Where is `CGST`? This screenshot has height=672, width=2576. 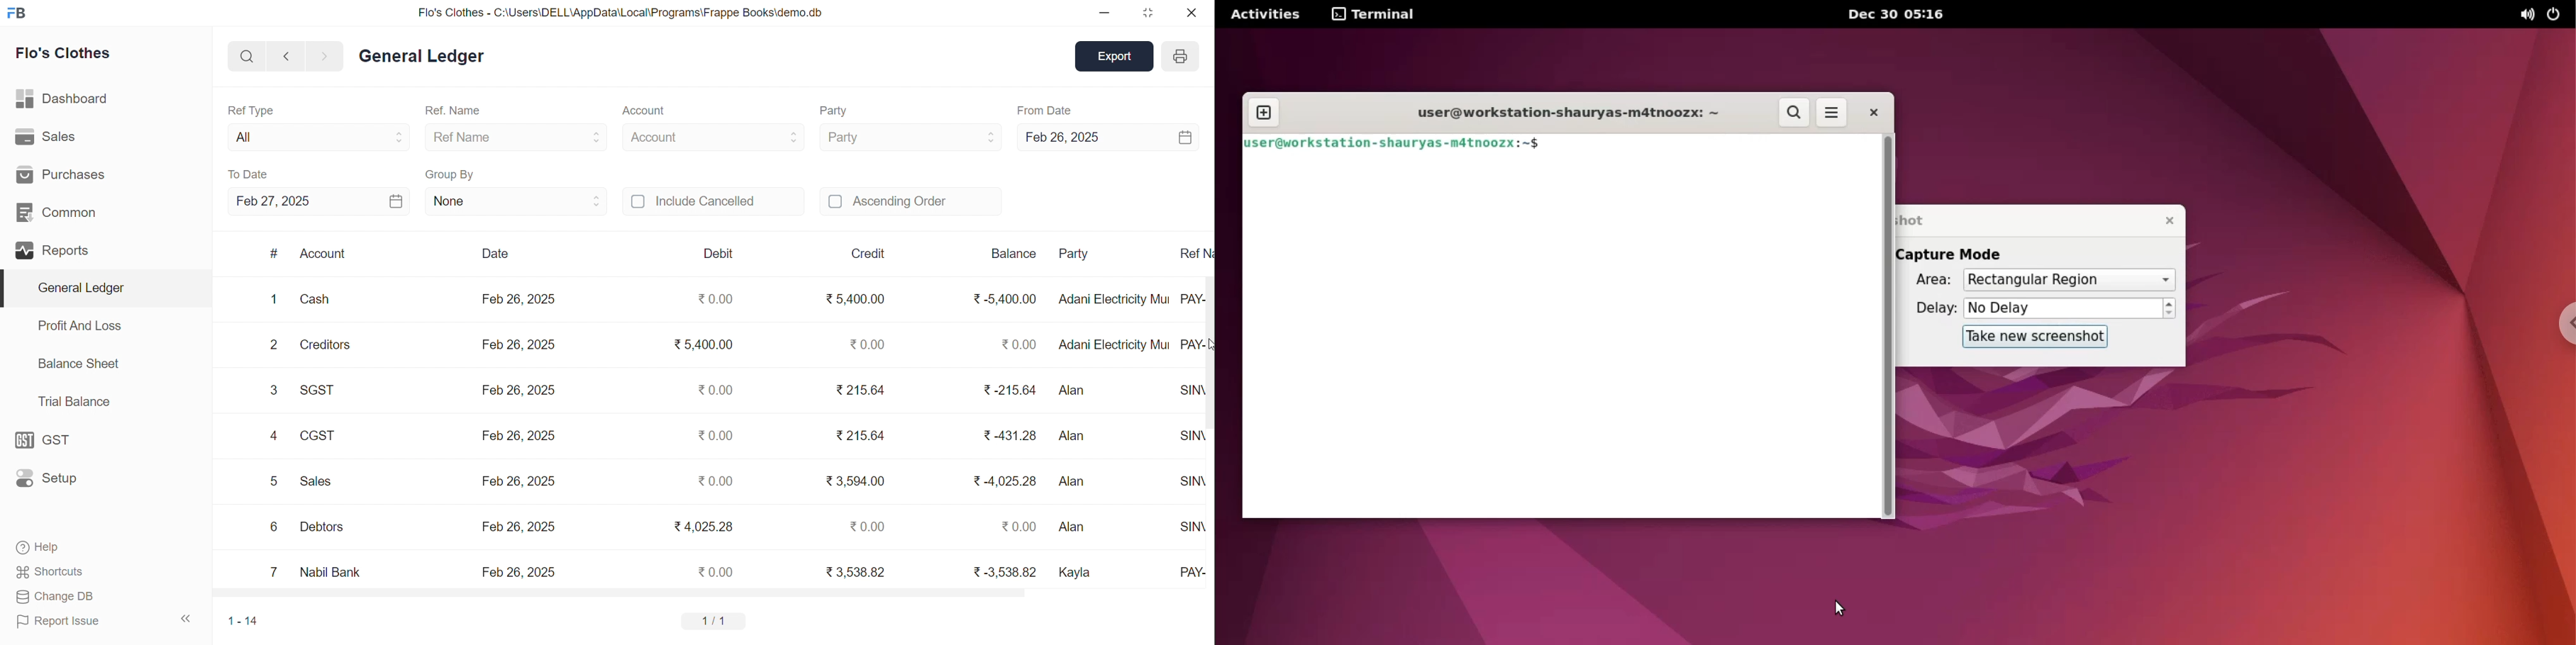 CGST is located at coordinates (318, 435).